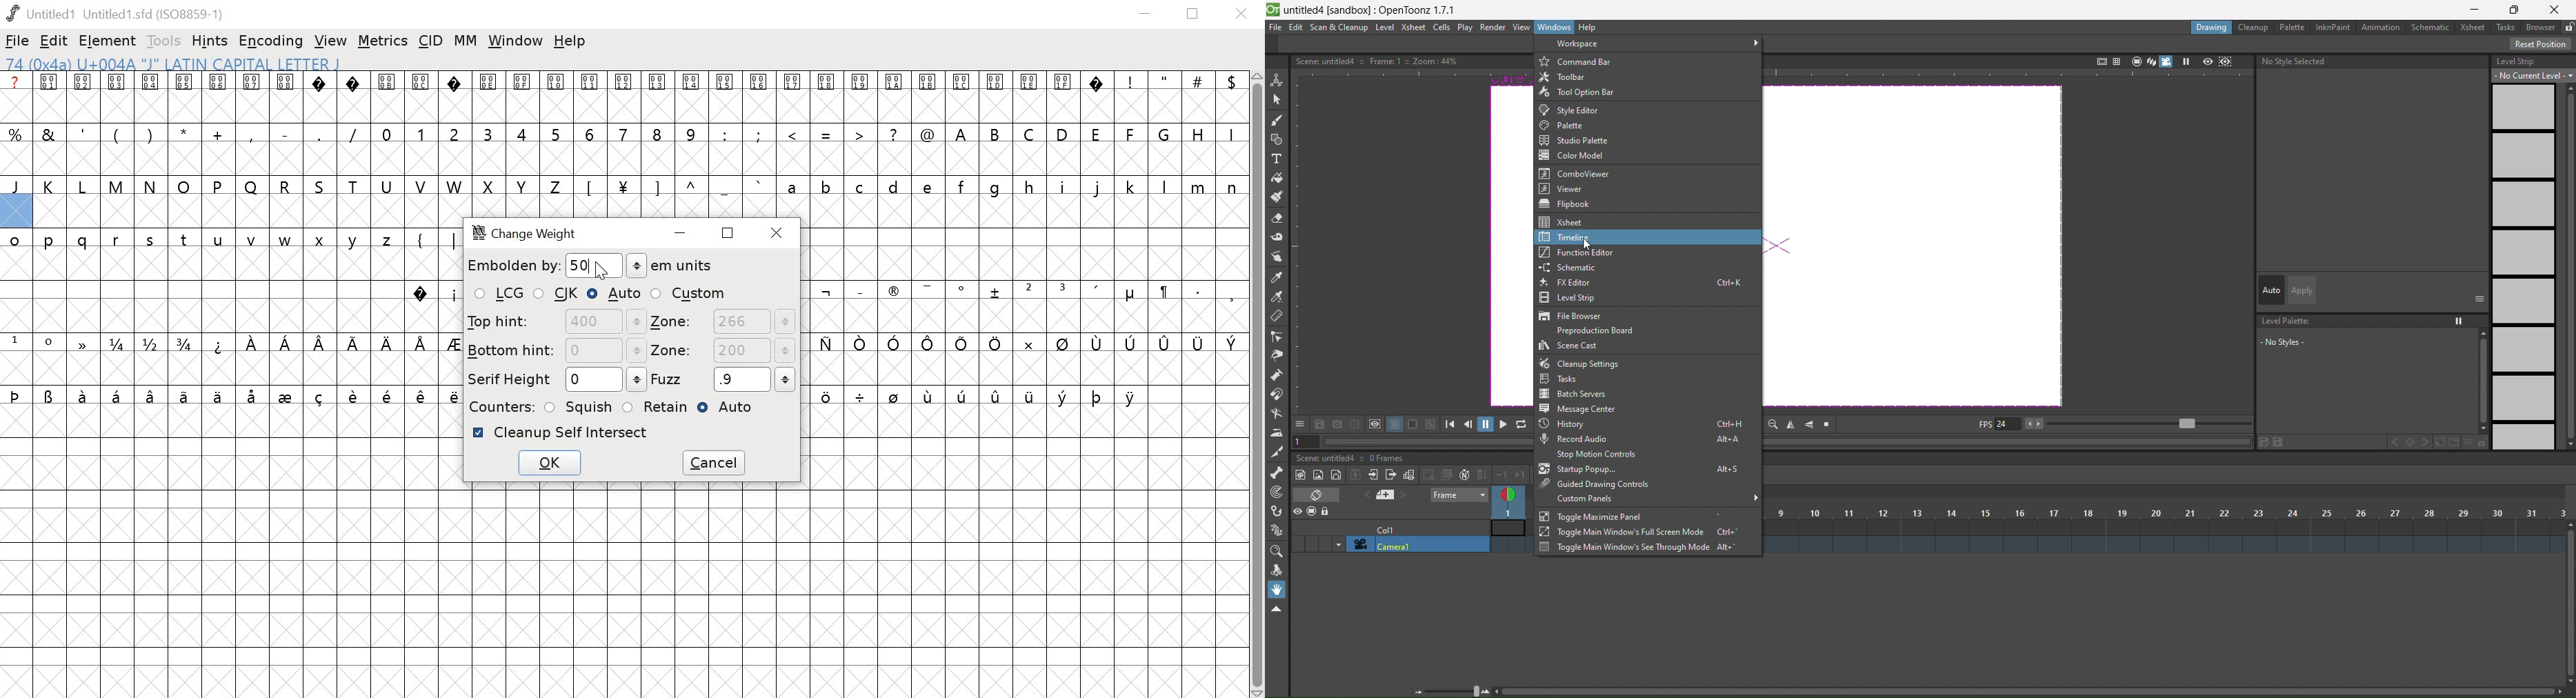 The image size is (2576, 700). What do you see at coordinates (1278, 374) in the screenshot?
I see `pump tool` at bounding box center [1278, 374].